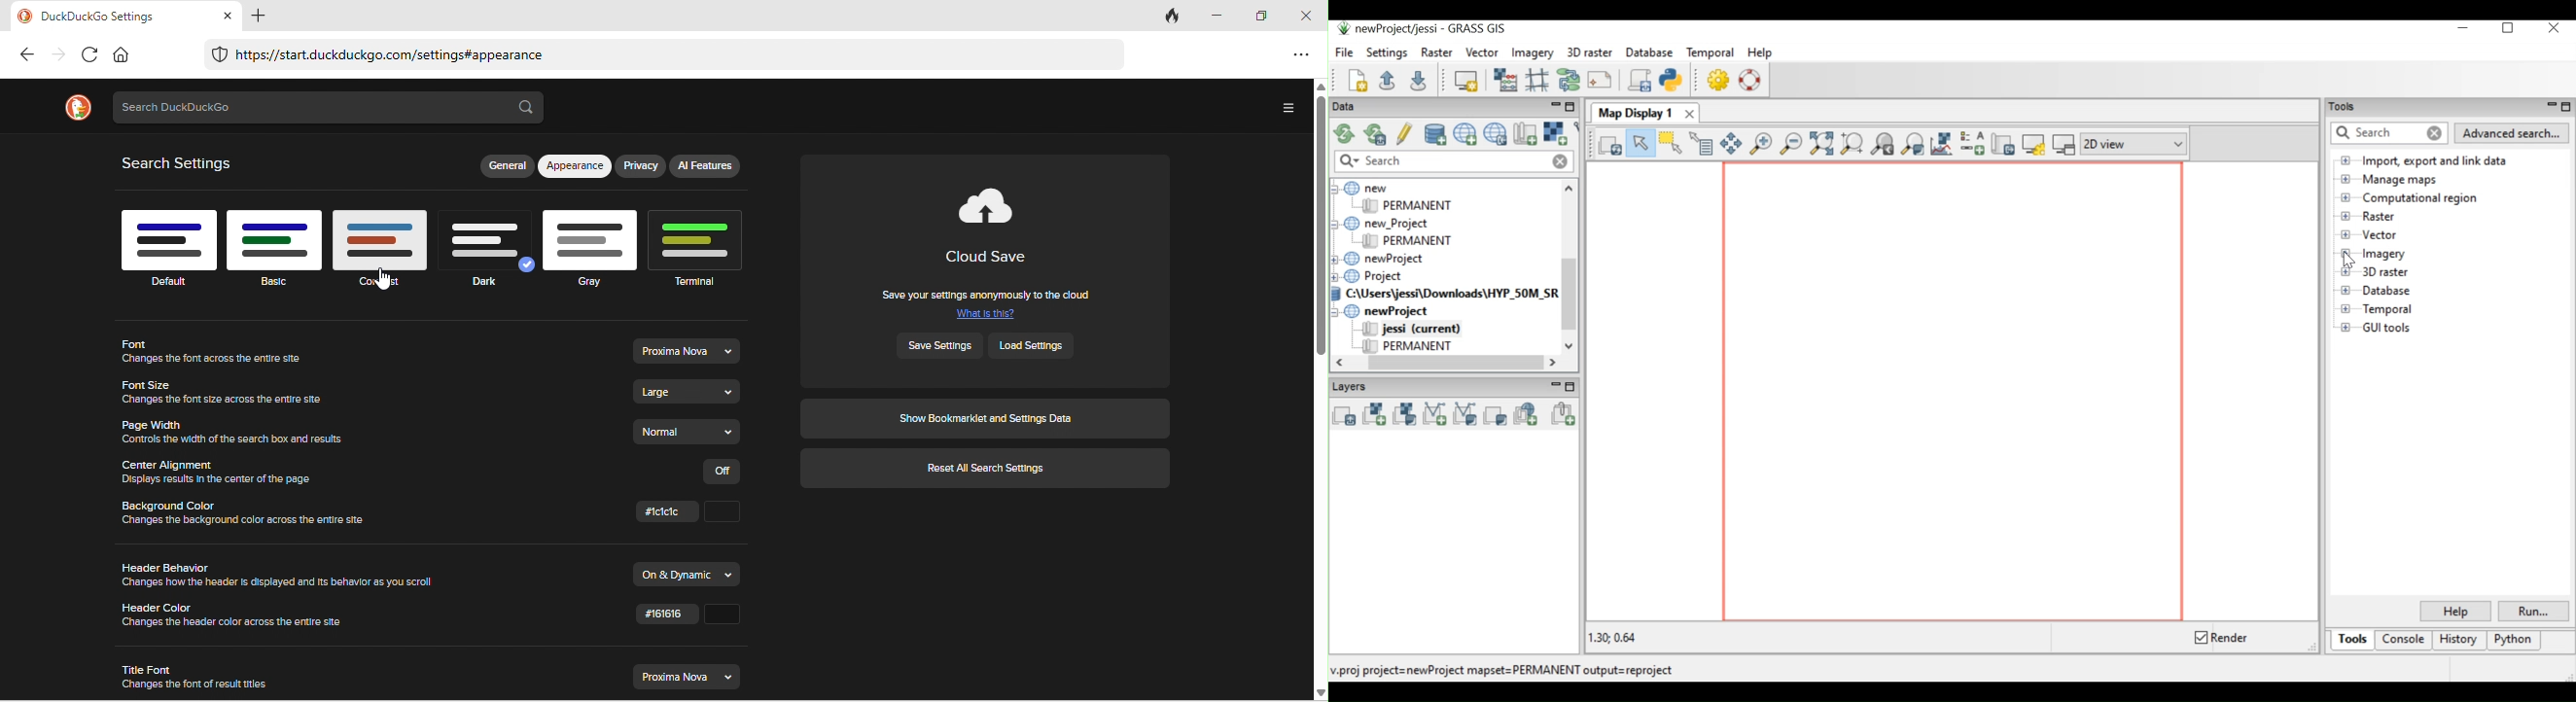  I want to click on gray, so click(590, 248).